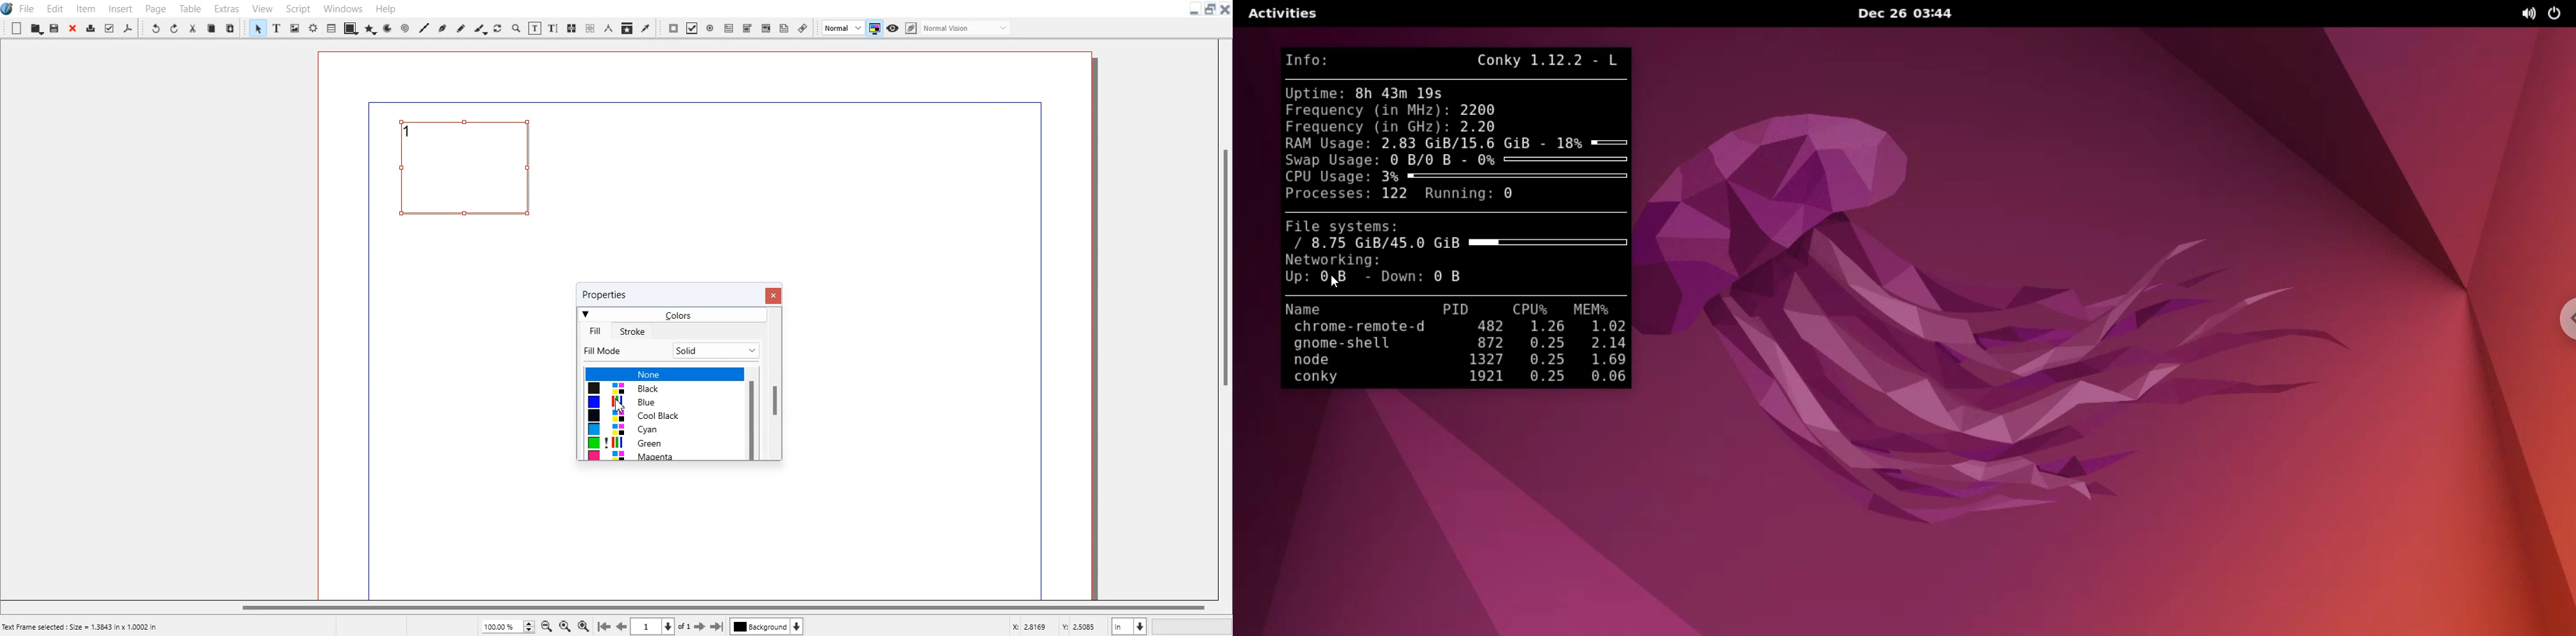  What do you see at coordinates (753, 414) in the screenshot?
I see `Vertical Scroll bar` at bounding box center [753, 414].